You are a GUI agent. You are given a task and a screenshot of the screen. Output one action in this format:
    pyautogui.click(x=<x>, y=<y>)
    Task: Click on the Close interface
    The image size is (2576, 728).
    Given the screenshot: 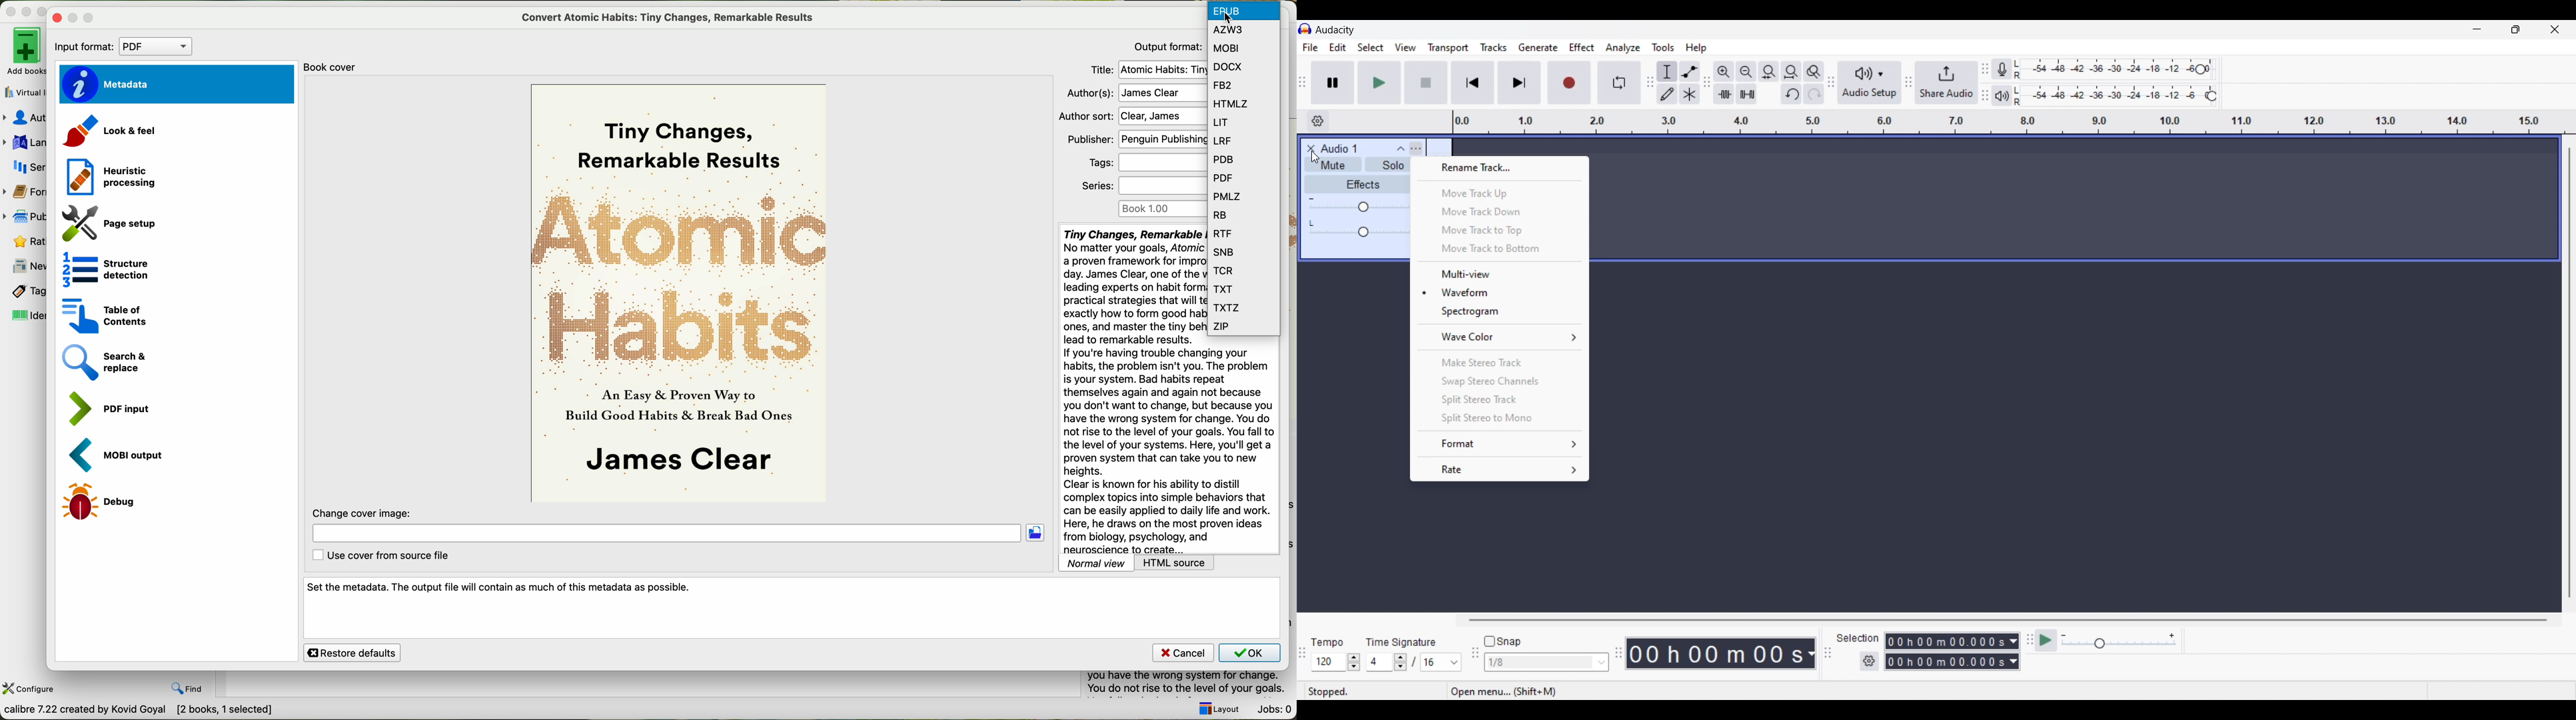 What is the action you would take?
    pyautogui.click(x=2555, y=29)
    